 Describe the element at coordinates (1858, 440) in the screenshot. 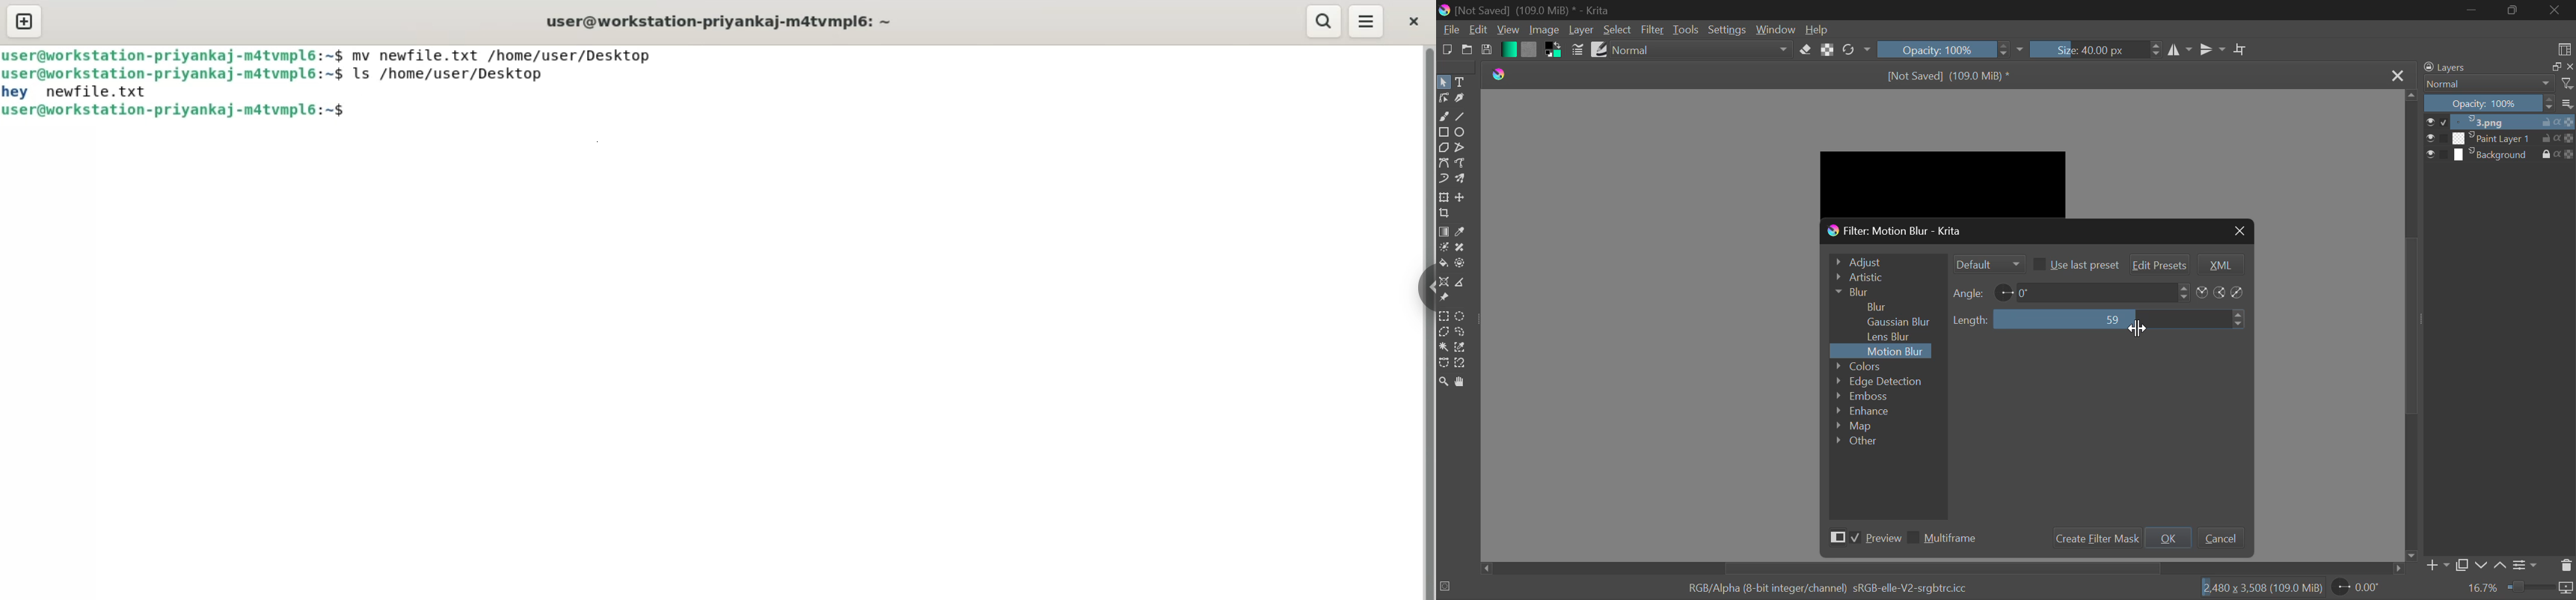

I see `Other` at that location.